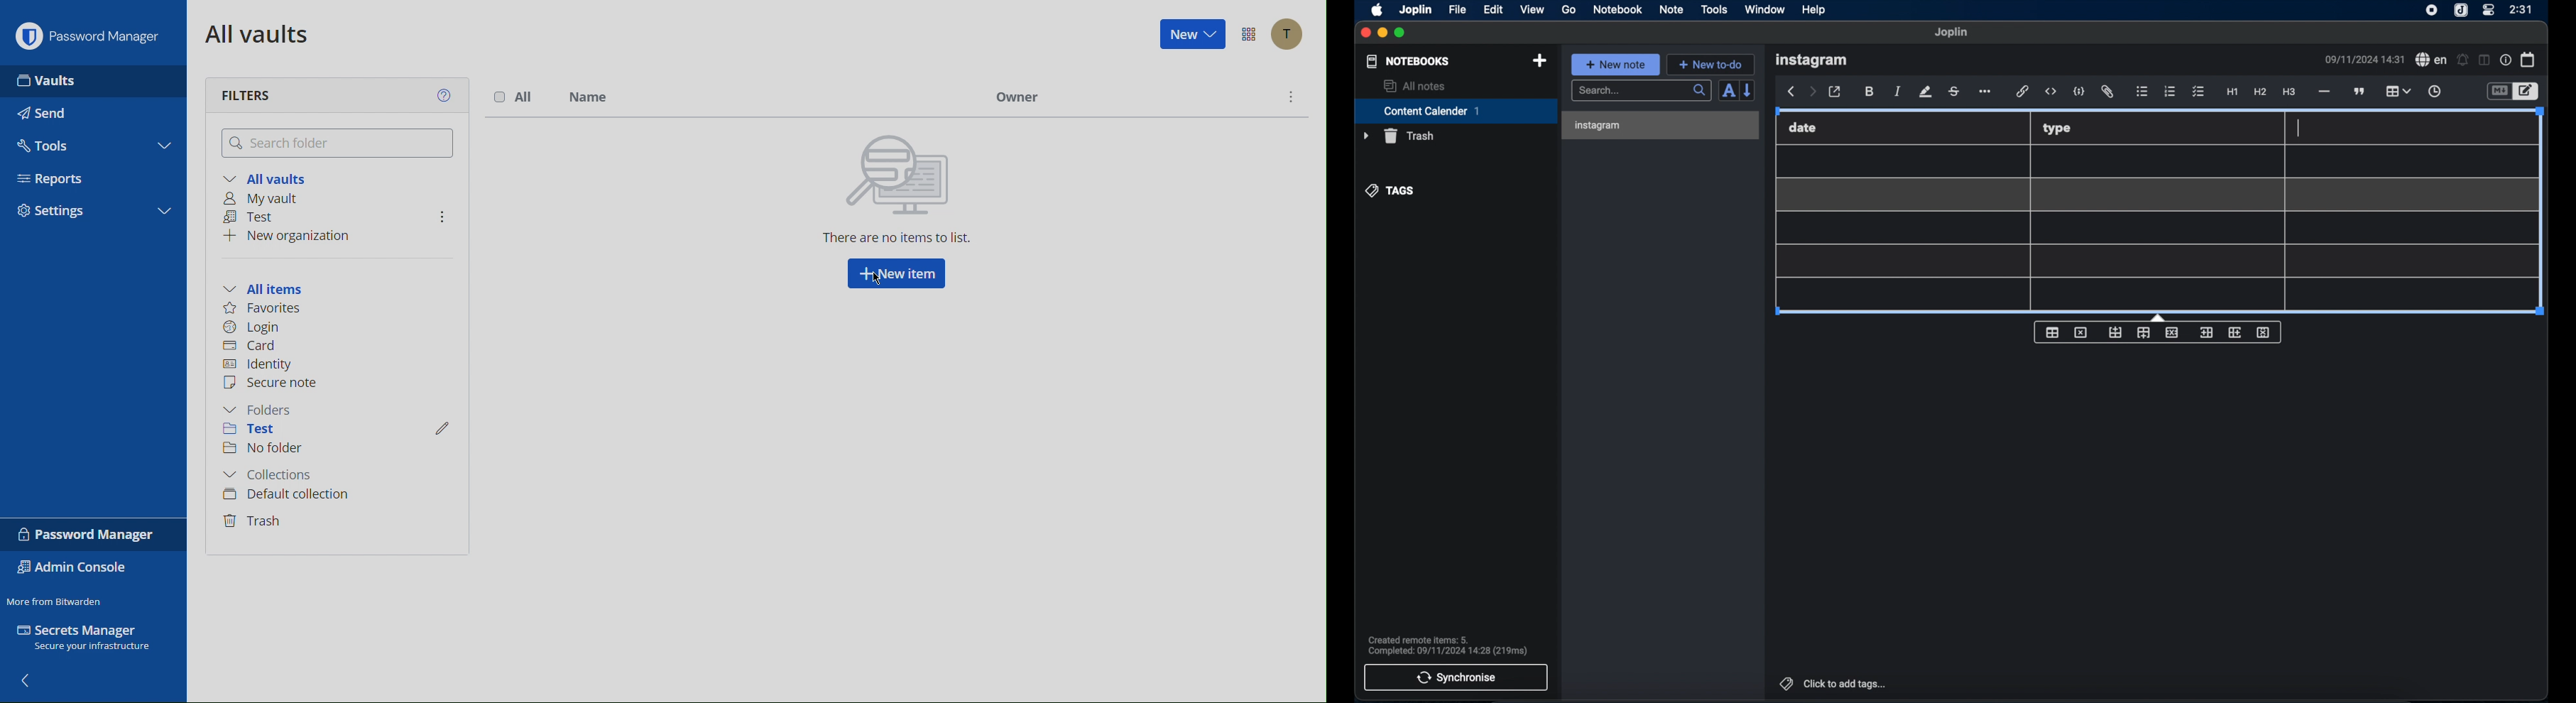 The height and width of the screenshot is (728, 2576). What do you see at coordinates (1616, 64) in the screenshot?
I see `new note` at bounding box center [1616, 64].